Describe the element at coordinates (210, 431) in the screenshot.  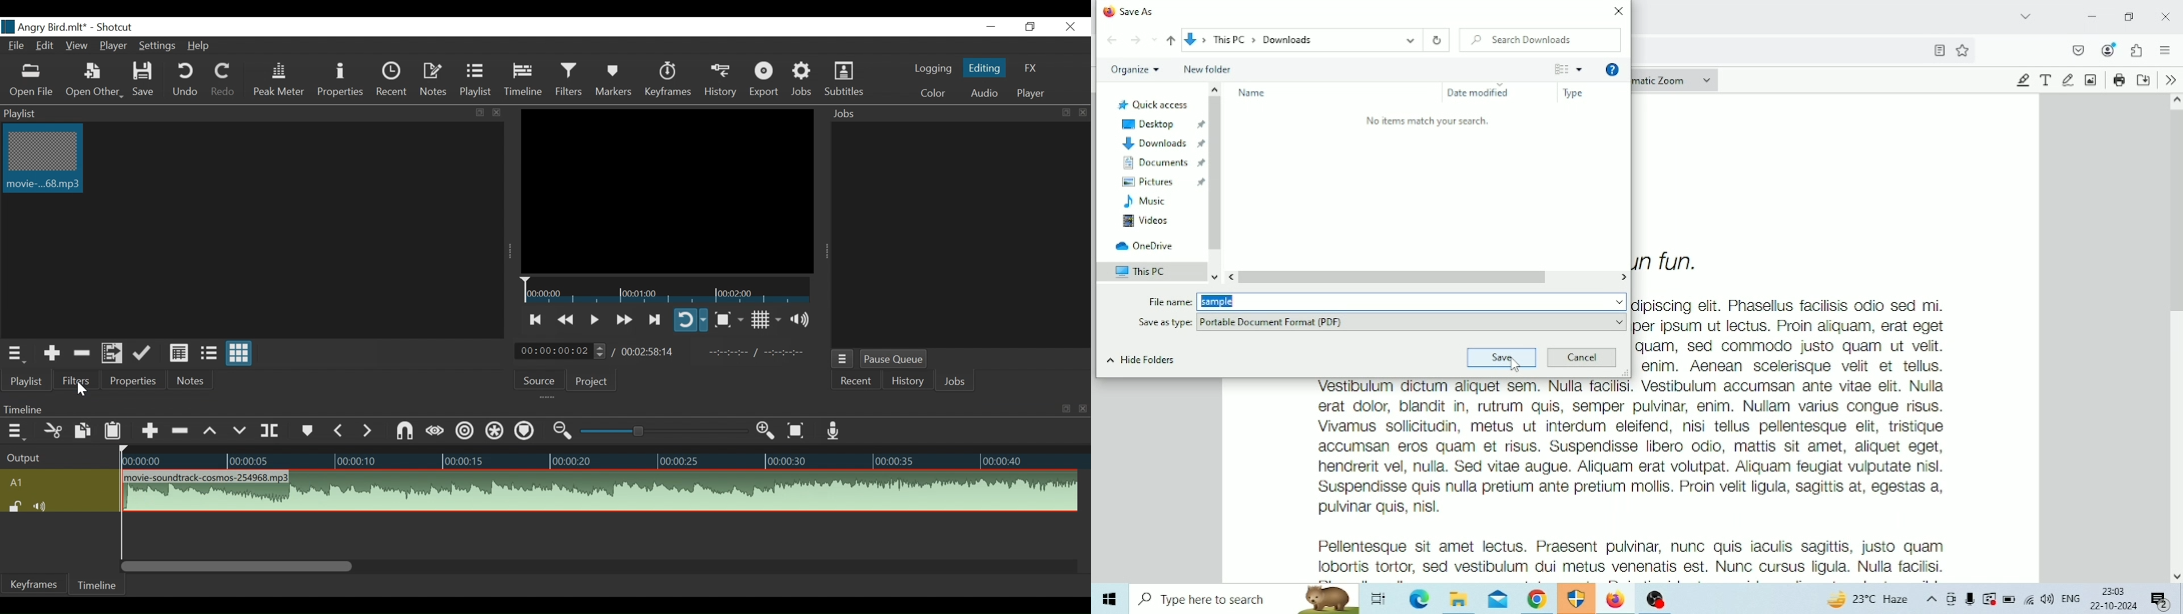
I see `Lift` at that location.